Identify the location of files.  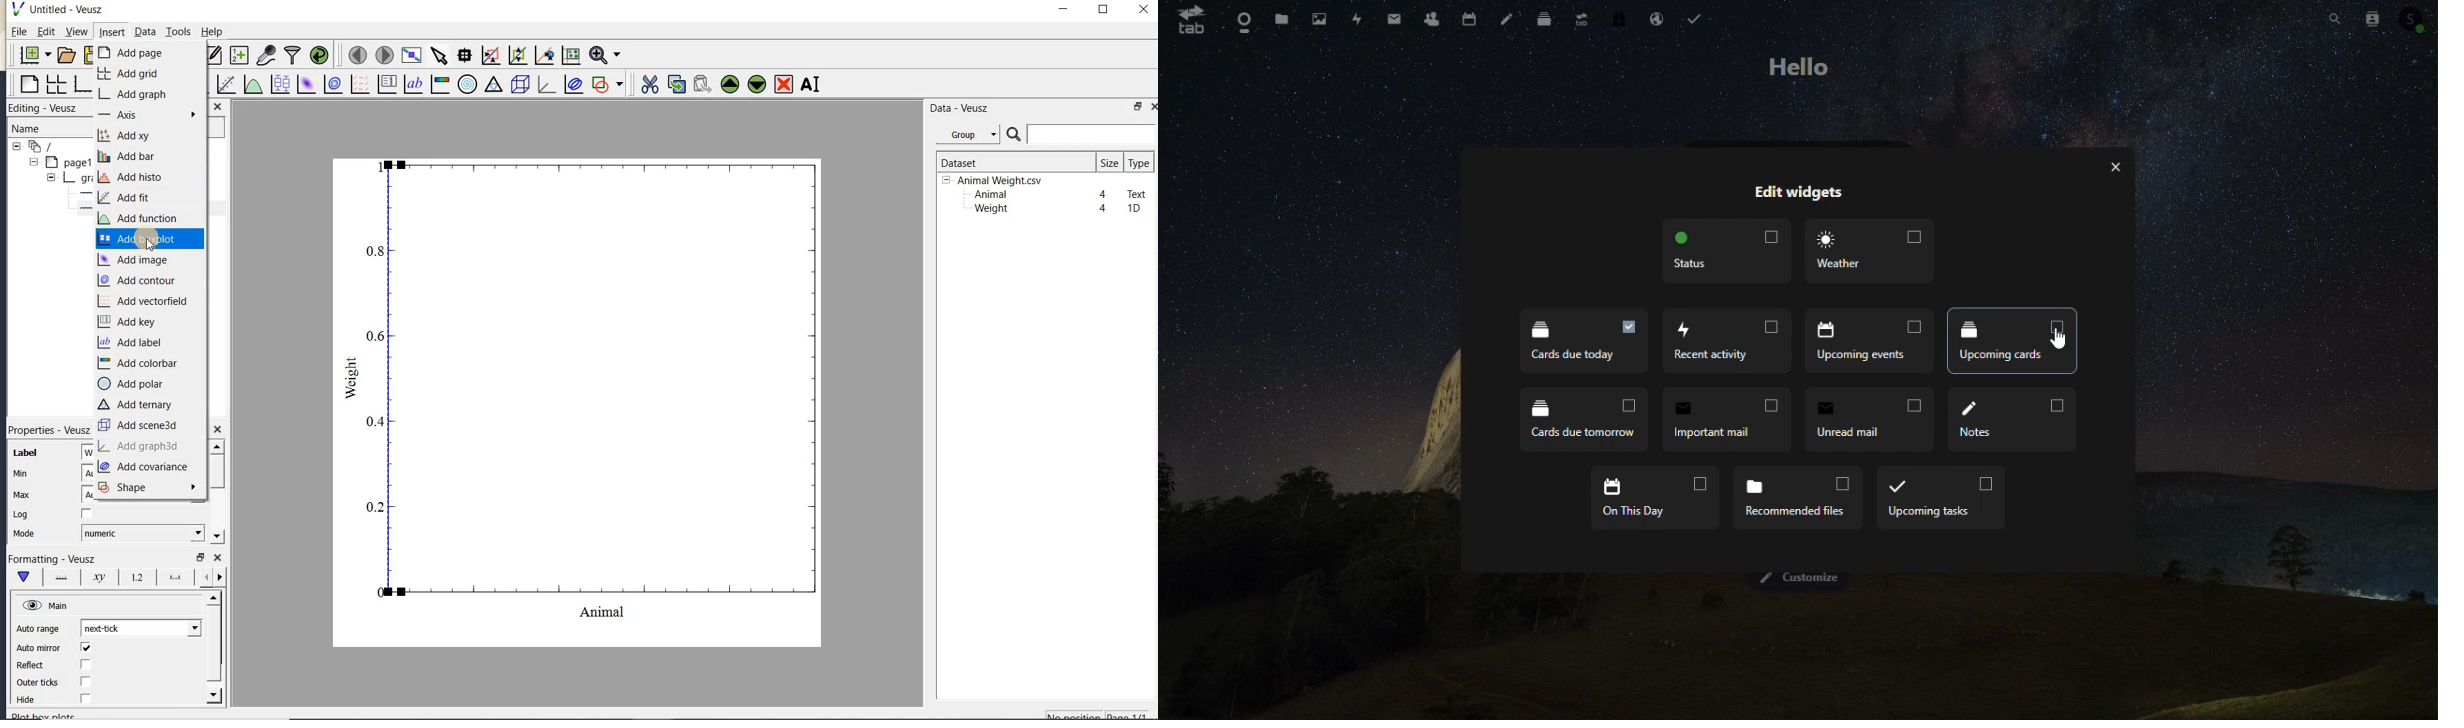
(1279, 19).